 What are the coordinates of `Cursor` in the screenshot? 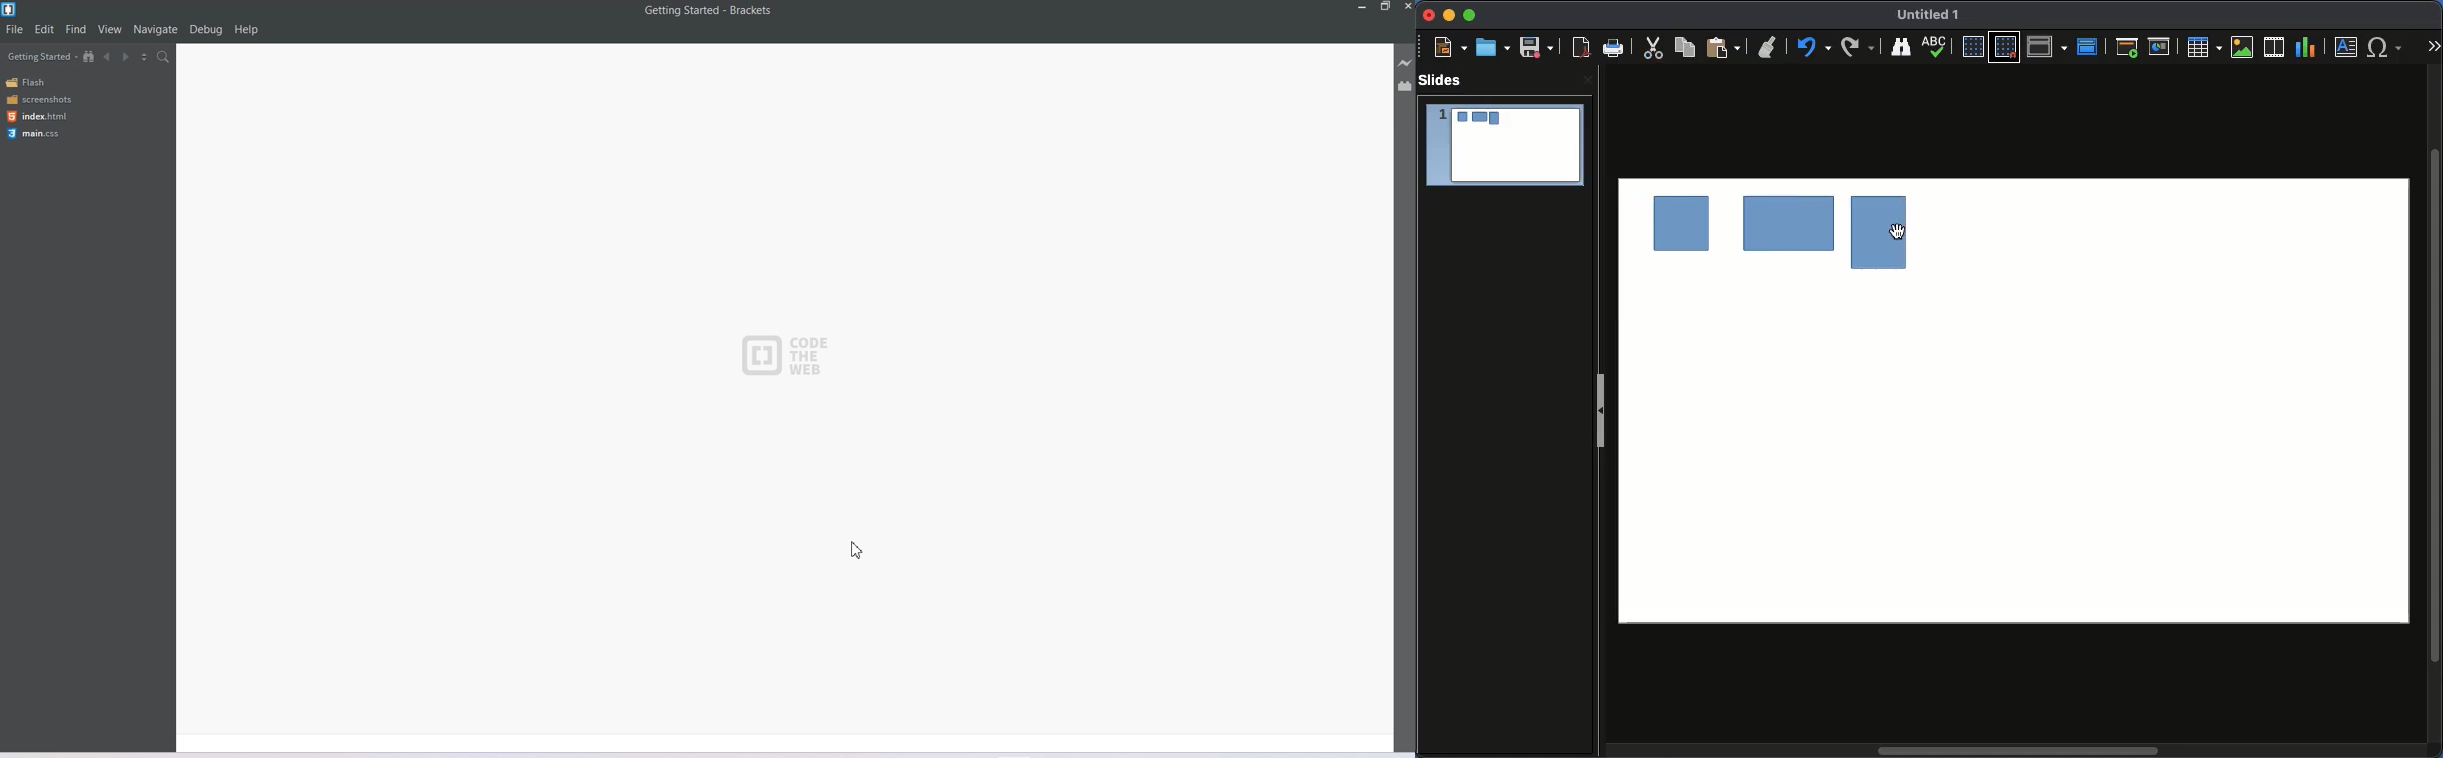 It's located at (860, 549).